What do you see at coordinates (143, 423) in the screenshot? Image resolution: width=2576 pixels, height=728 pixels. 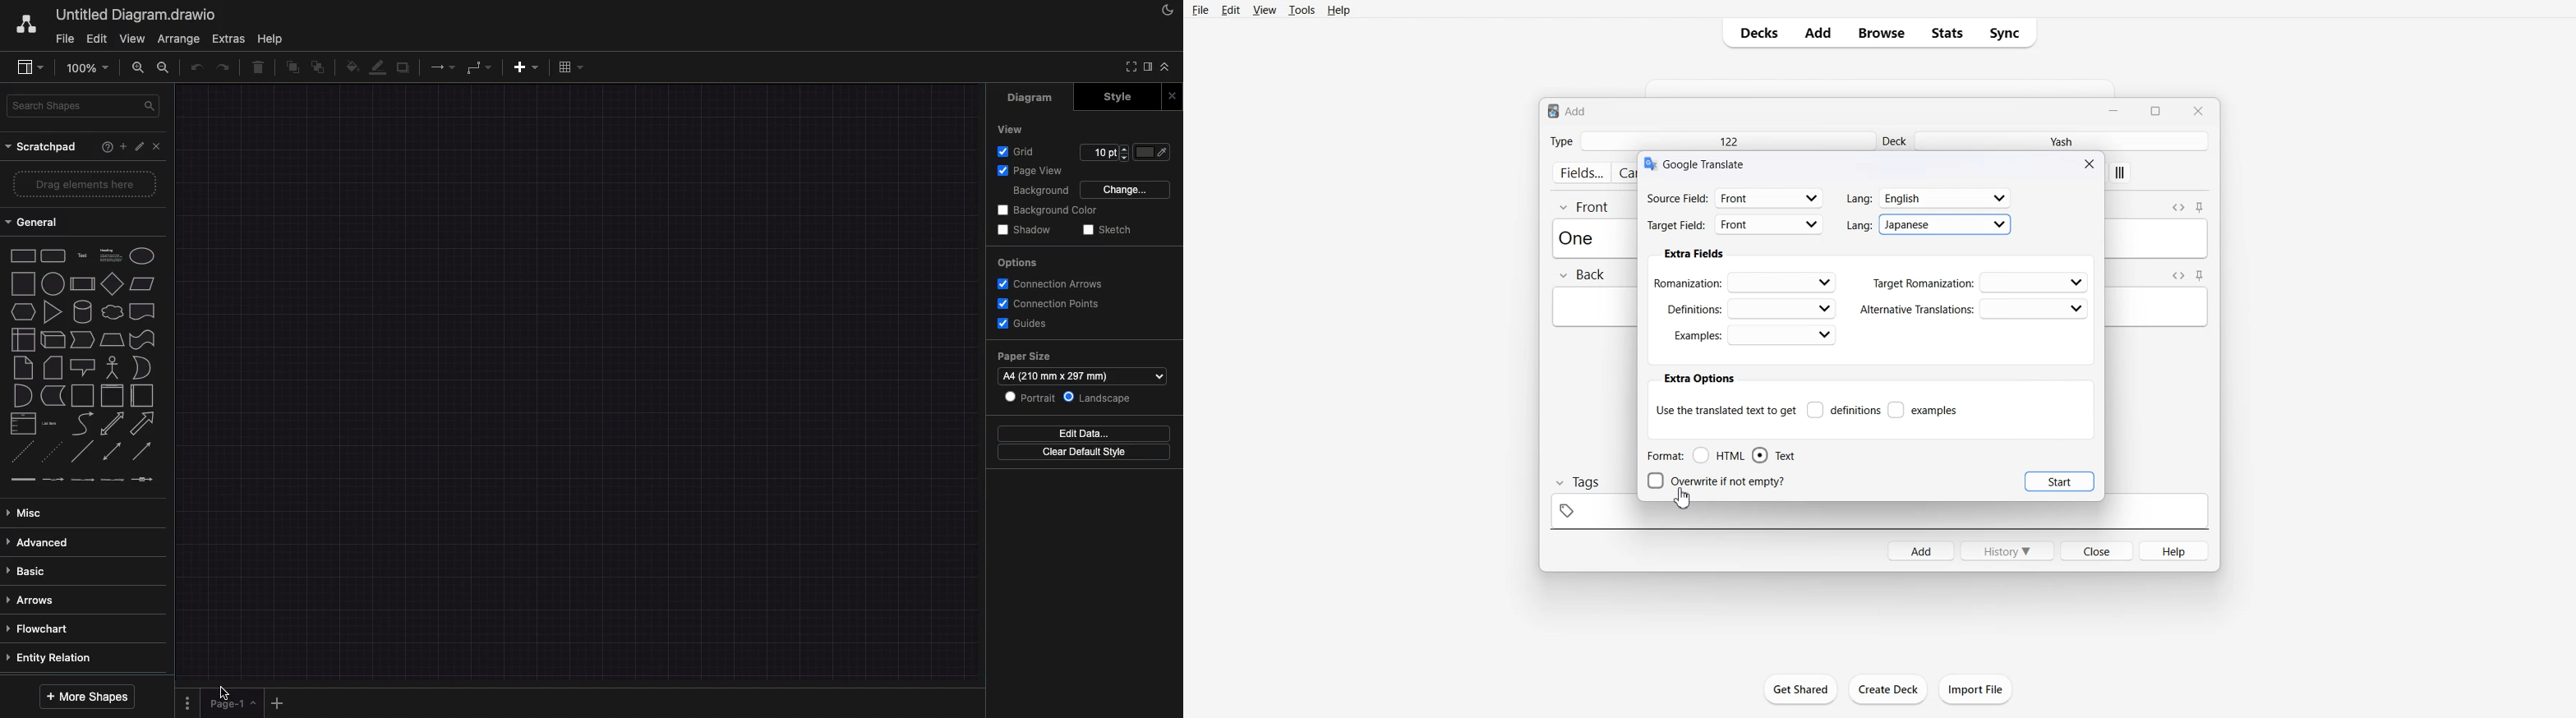 I see `arrow` at bounding box center [143, 423].